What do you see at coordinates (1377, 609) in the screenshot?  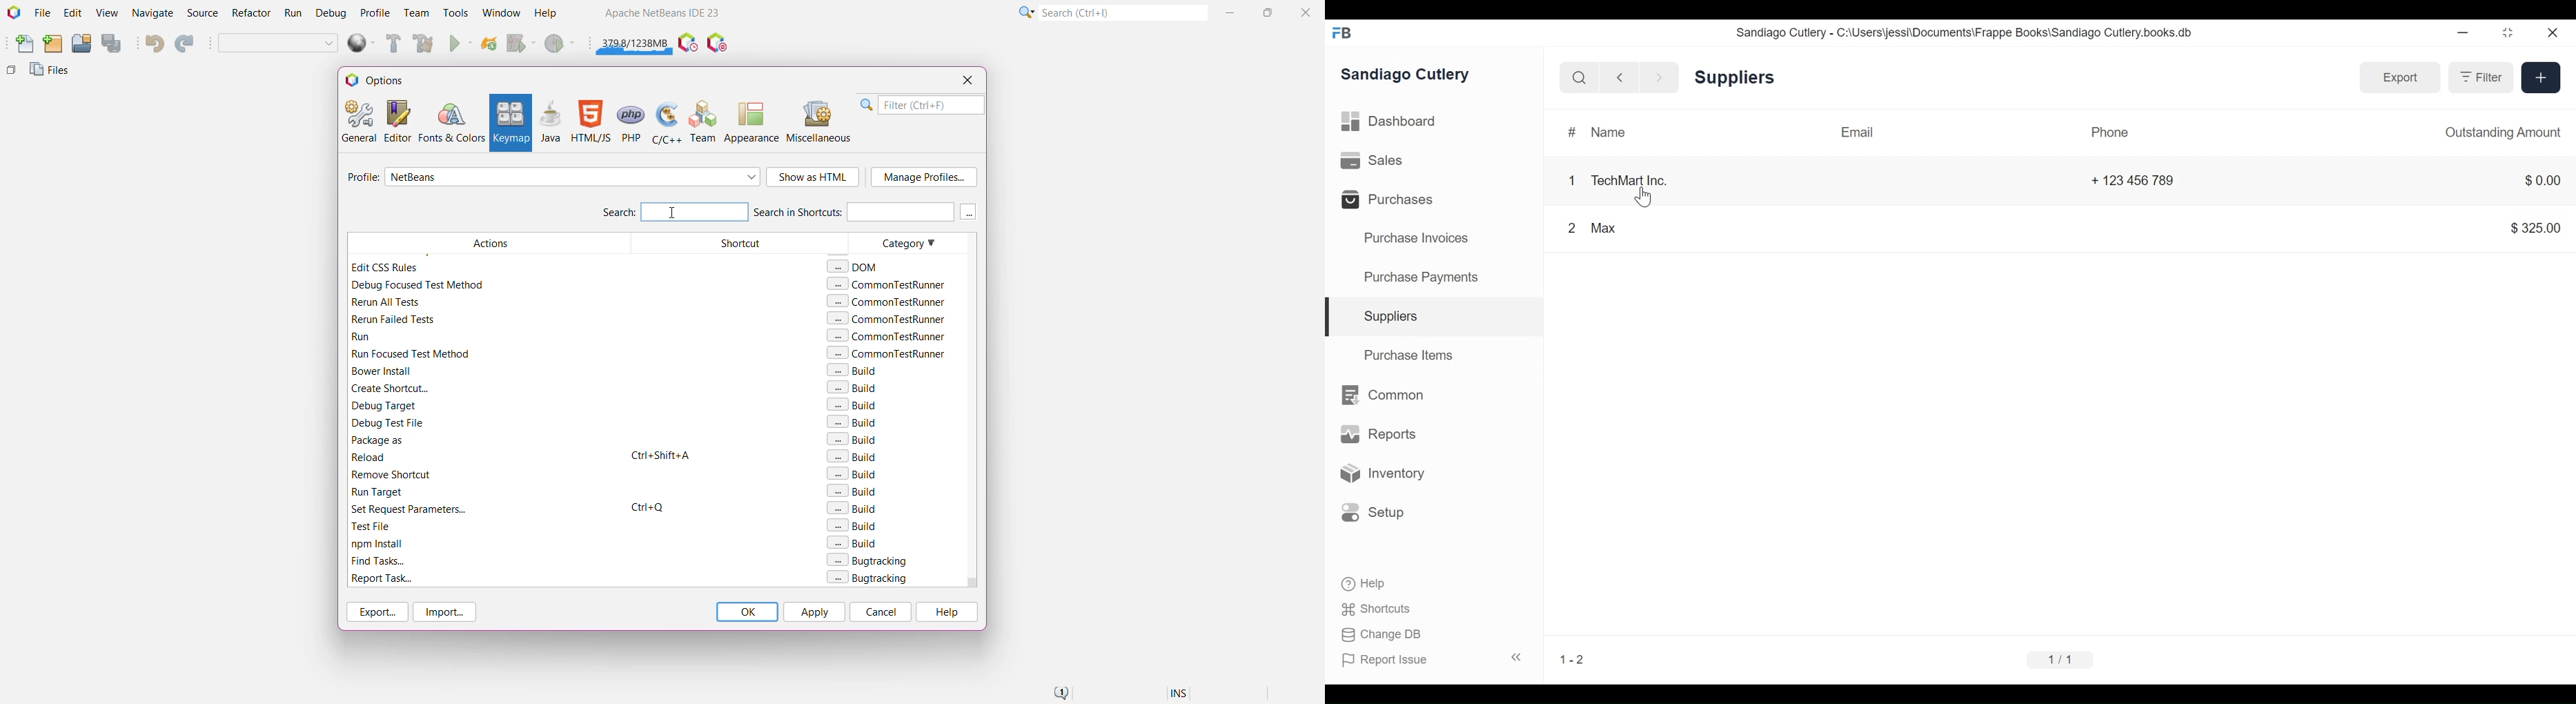 I see `Shortcuts.` at bounding box center [1377, 609].